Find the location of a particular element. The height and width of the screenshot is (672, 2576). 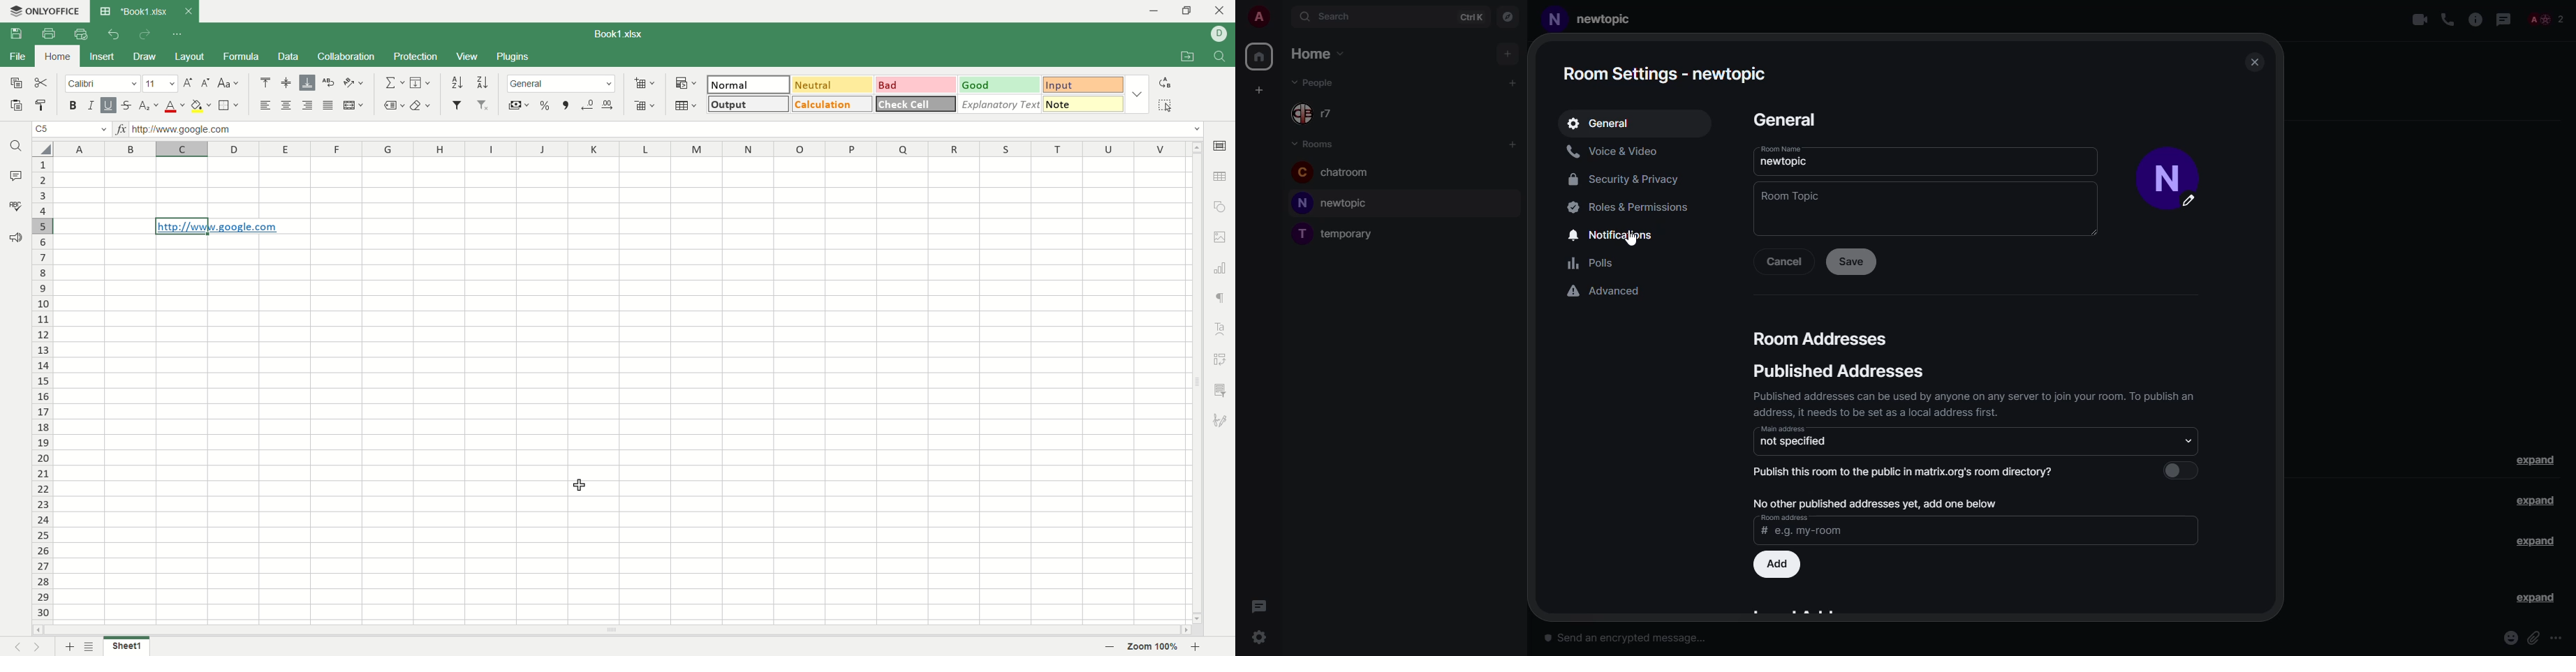

remove filter is located at coordinates (484, 106).